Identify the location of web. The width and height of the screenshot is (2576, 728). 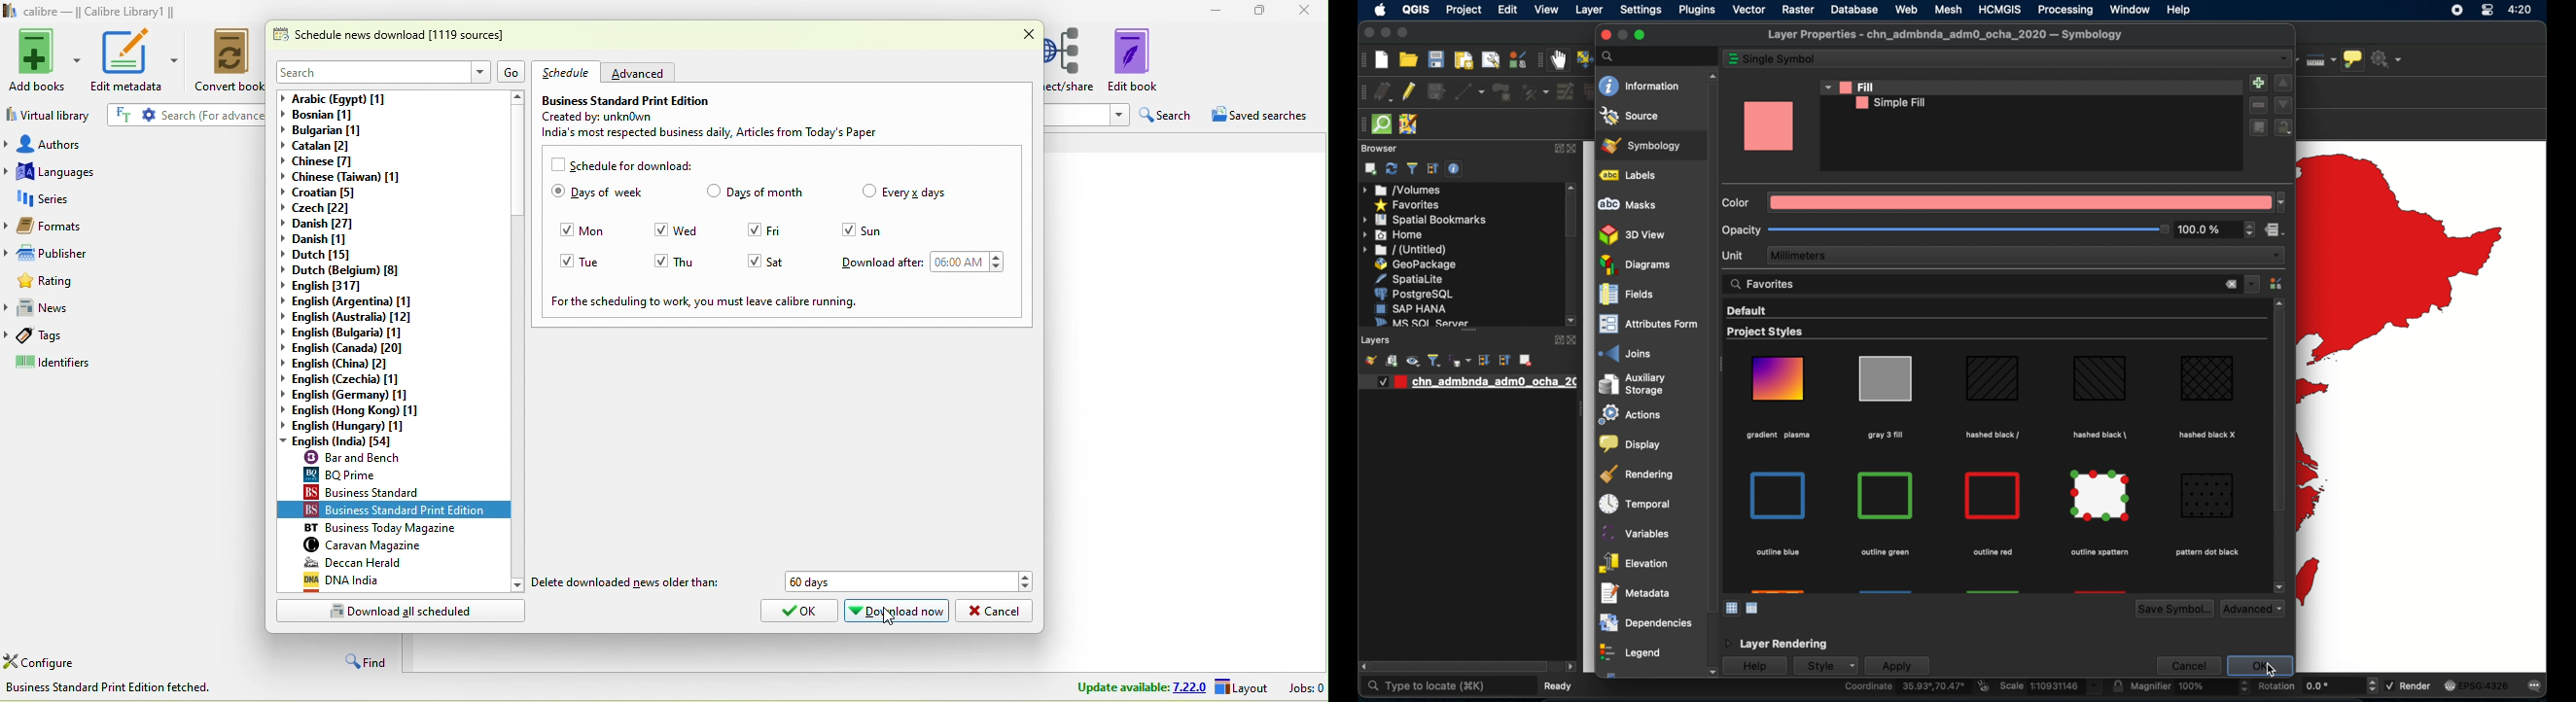
(1906, 9).